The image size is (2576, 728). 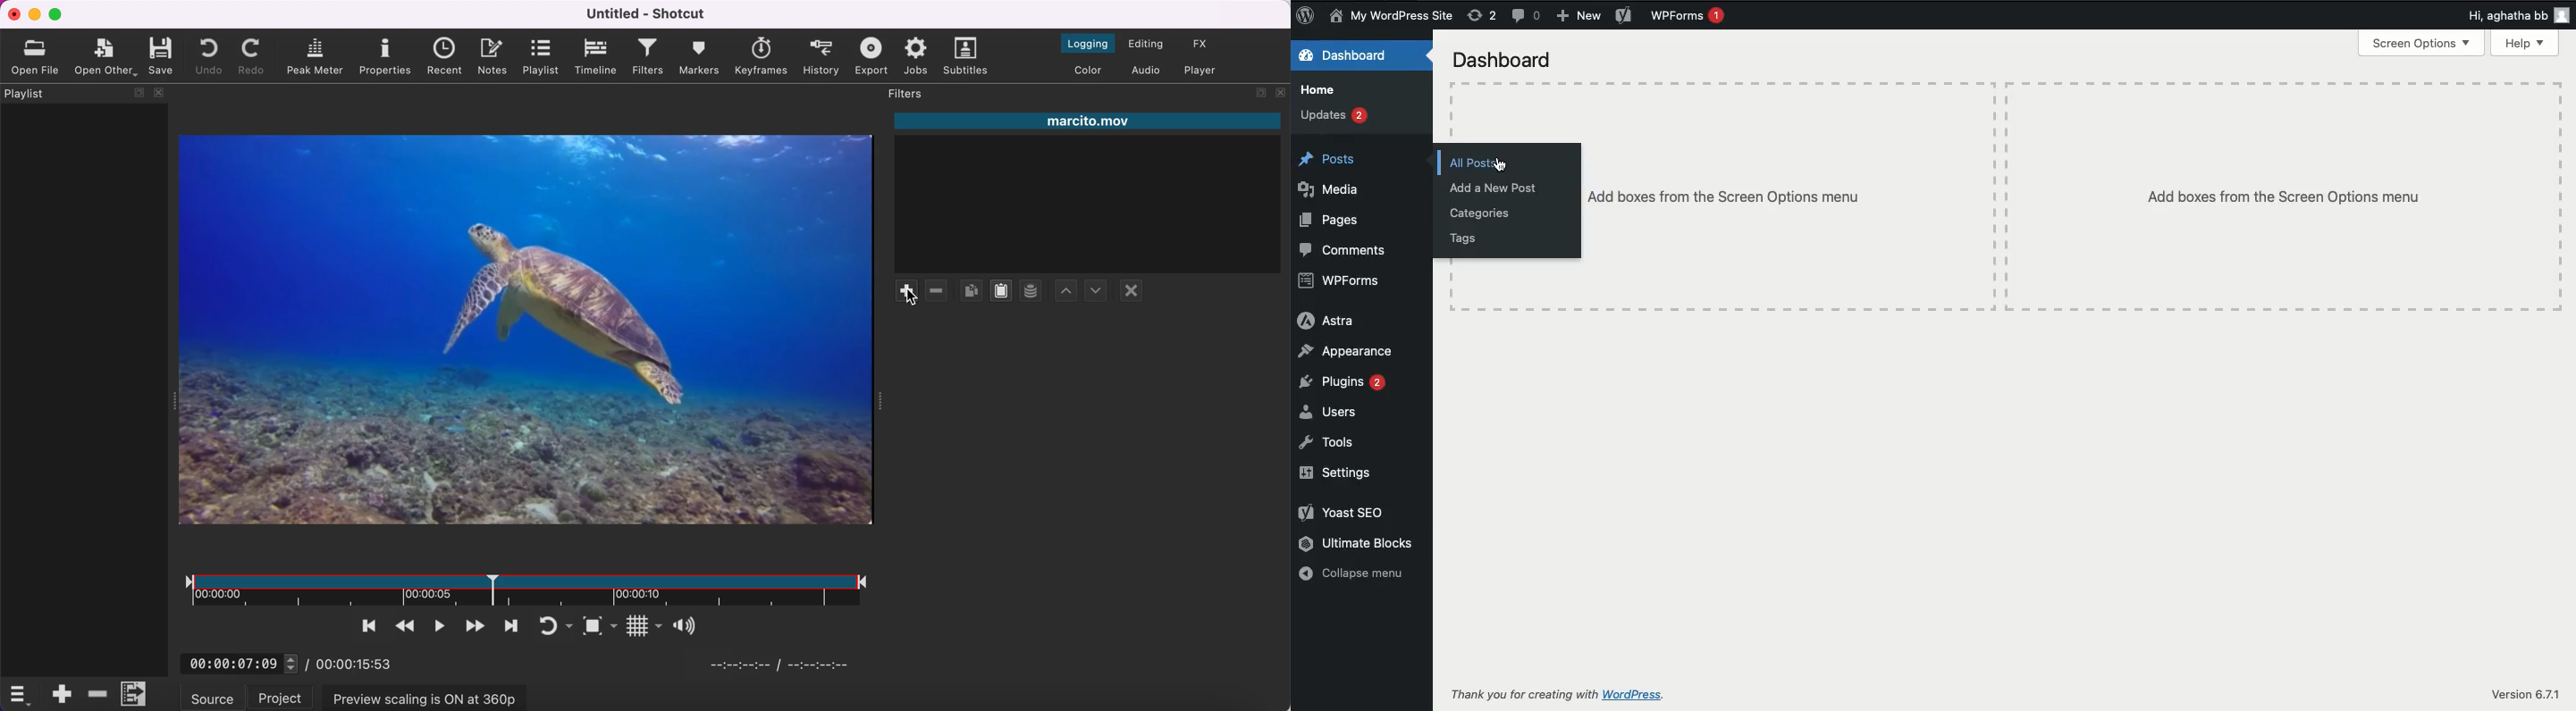 I want to click on Yoast, so click(x=1625, y=15).